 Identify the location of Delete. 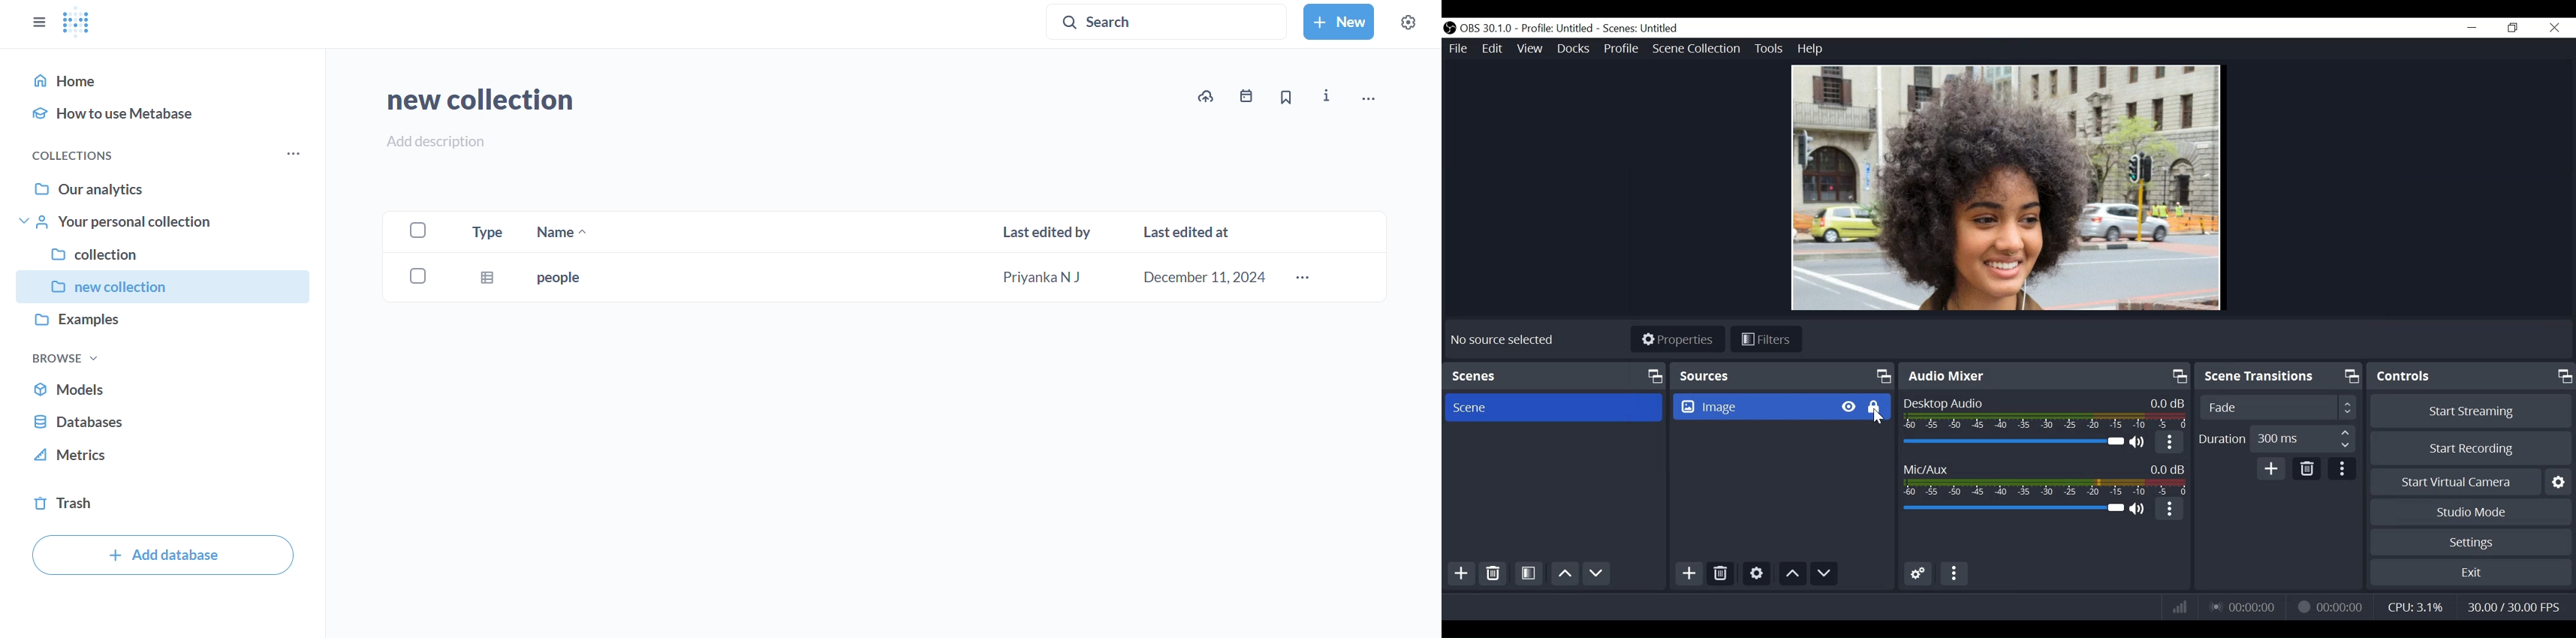
(1494, 575).